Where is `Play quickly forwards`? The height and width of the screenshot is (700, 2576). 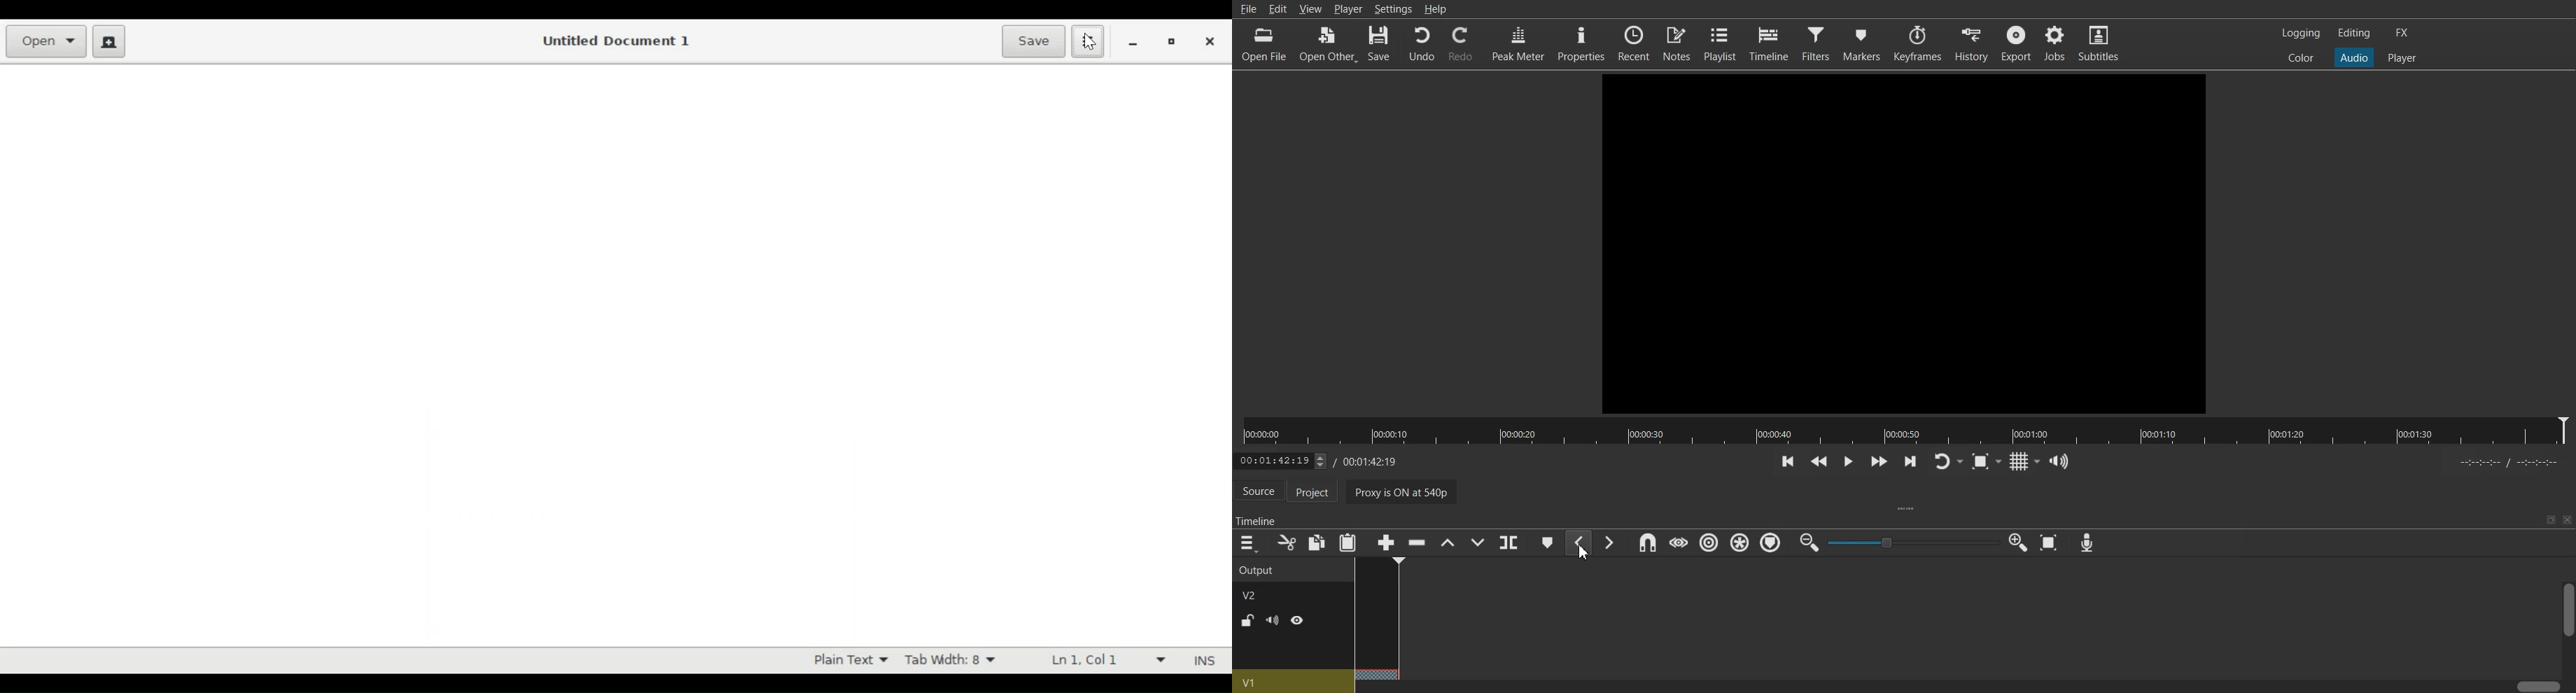 Play quickly forwards is located at coordinates (1877, 461).